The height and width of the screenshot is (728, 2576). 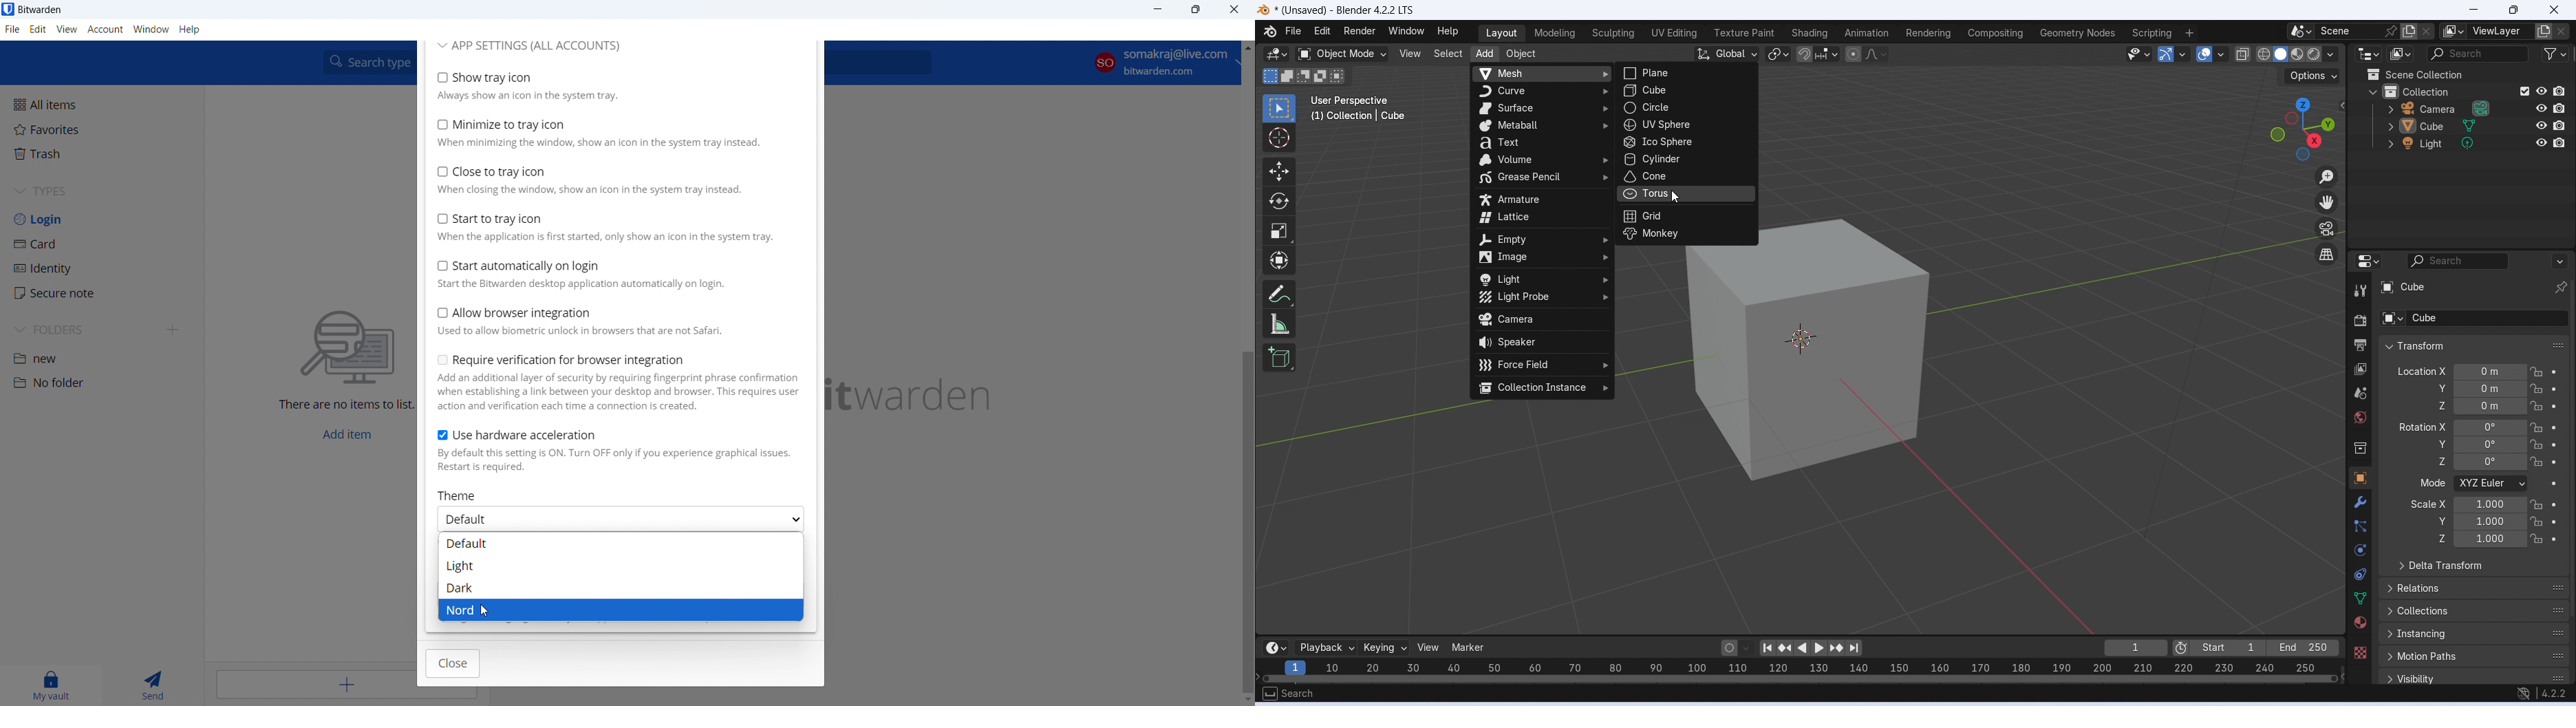 I want to click on help, so click(x=190, y=30).